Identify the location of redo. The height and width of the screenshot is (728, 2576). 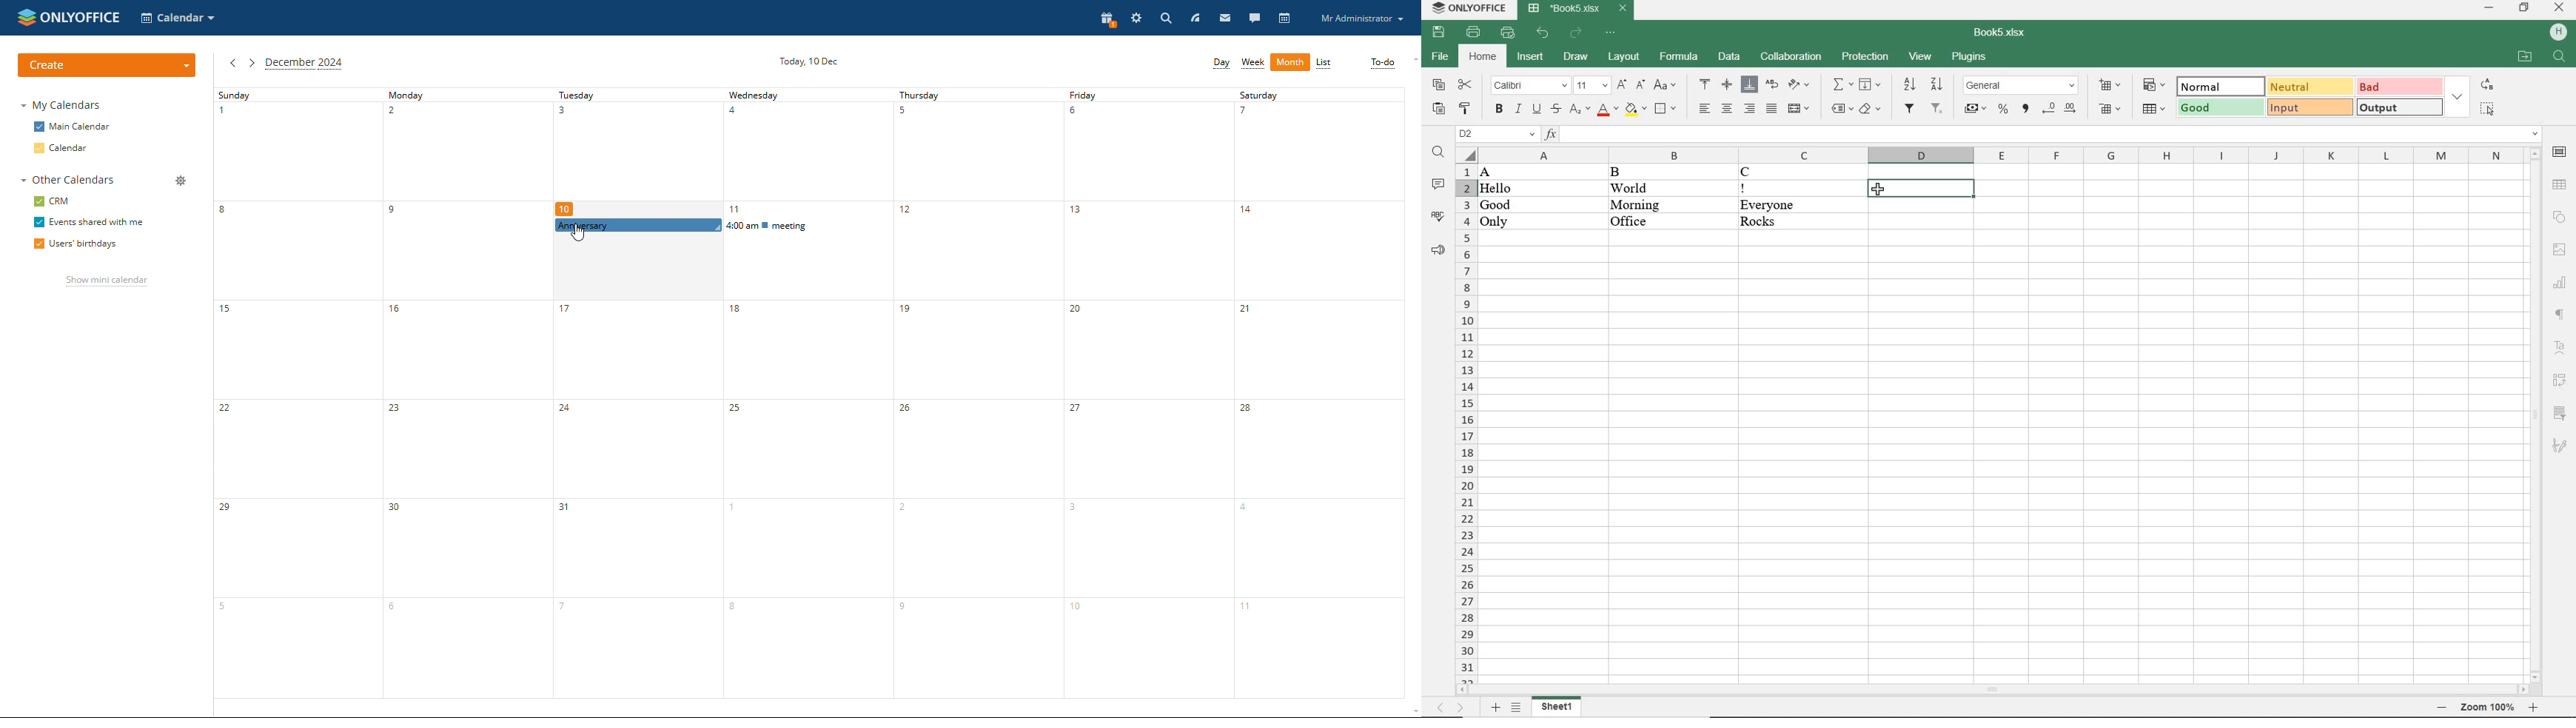
(1575, 34).